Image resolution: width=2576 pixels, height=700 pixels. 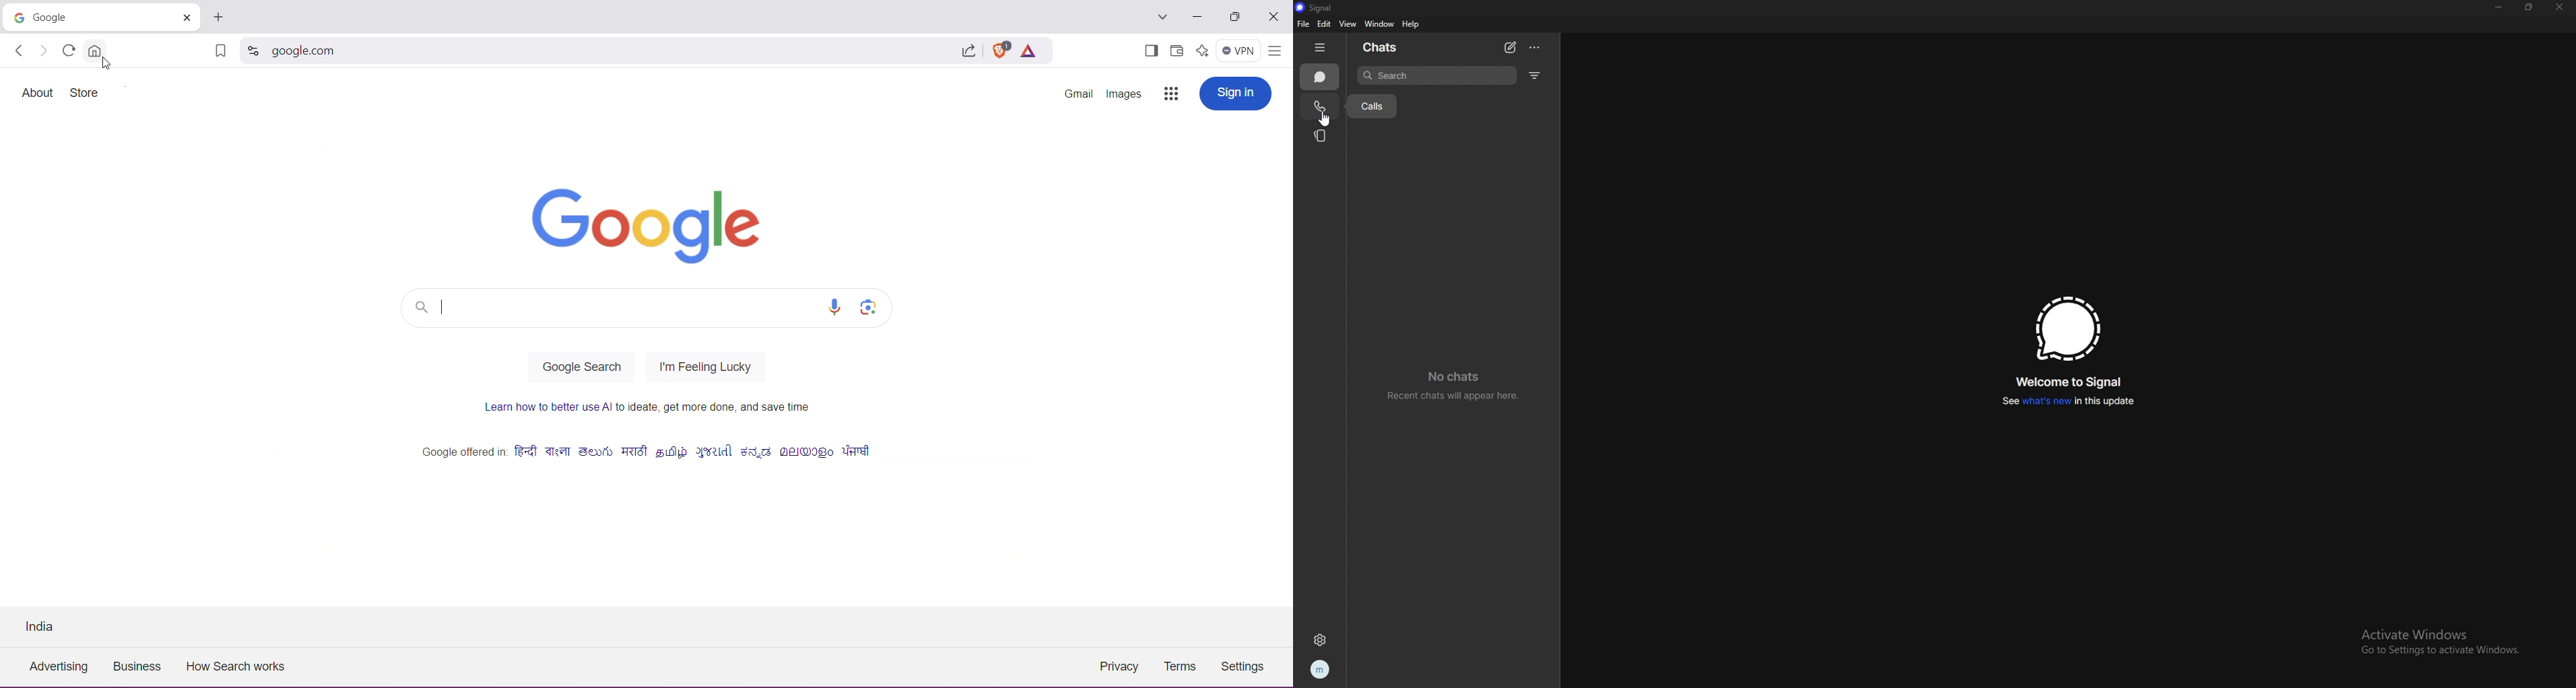 I want to click on help, so click(x=1412, y=24).